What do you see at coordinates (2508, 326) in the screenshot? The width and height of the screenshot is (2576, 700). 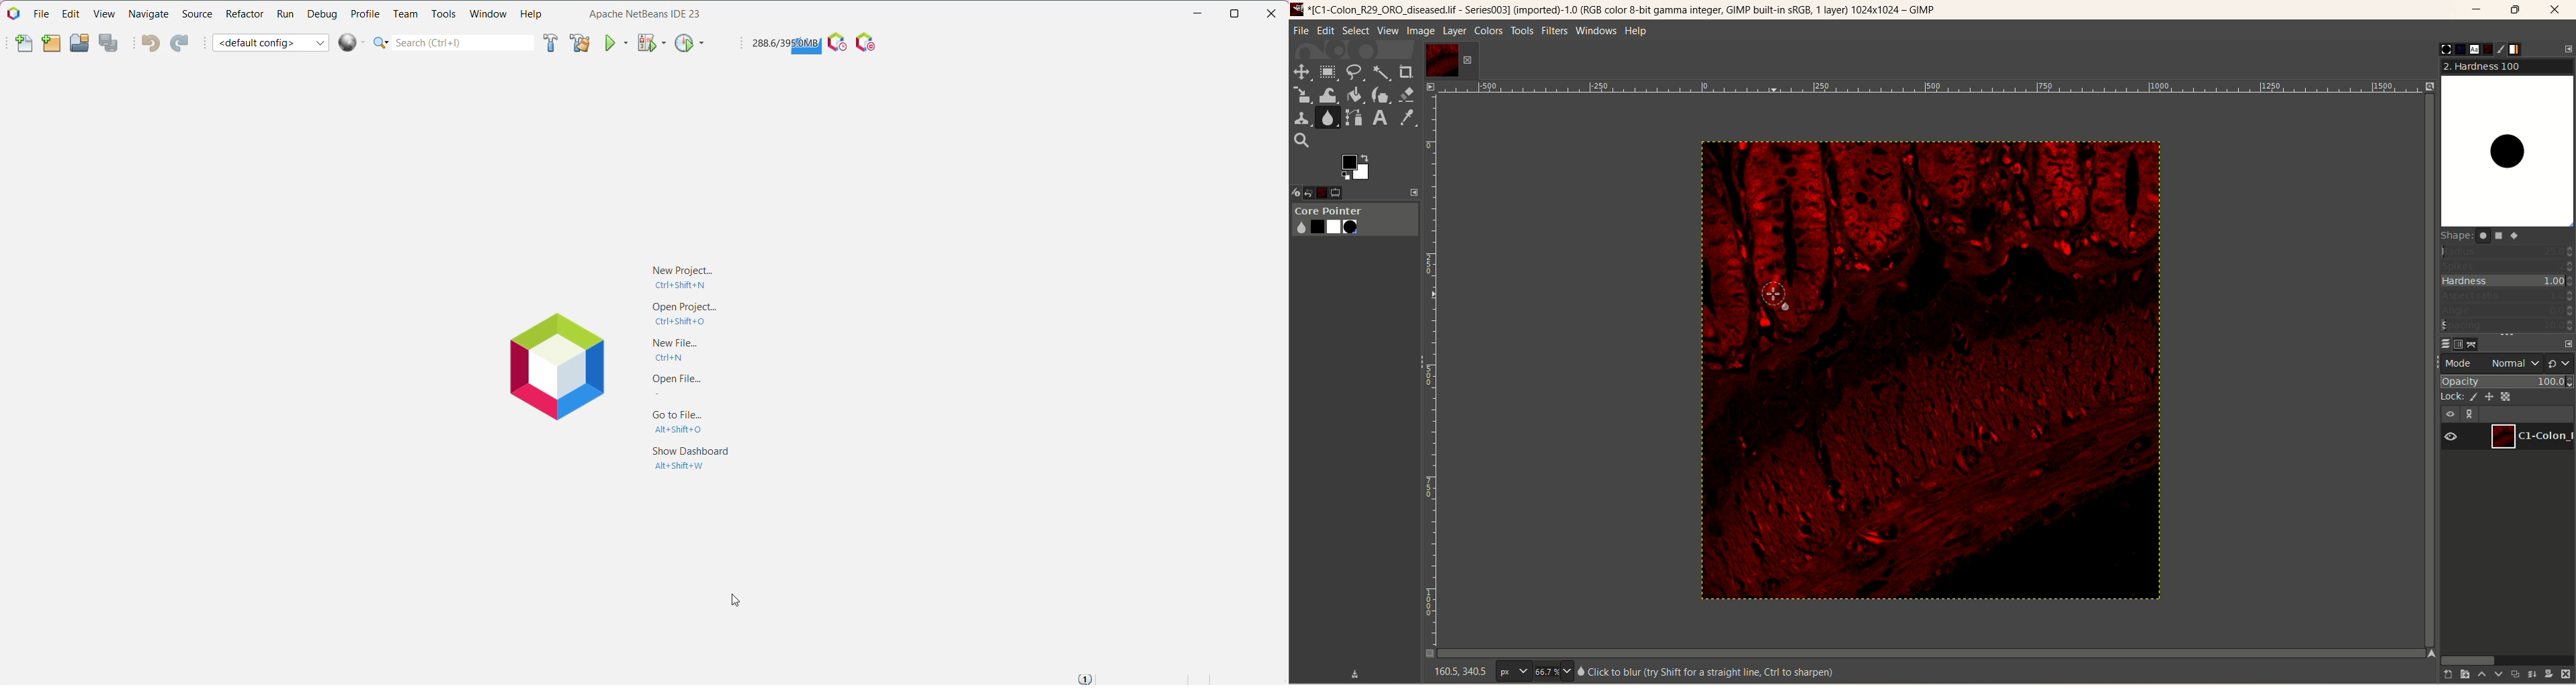 I see `spacing` at bounding box center [2508, 326].